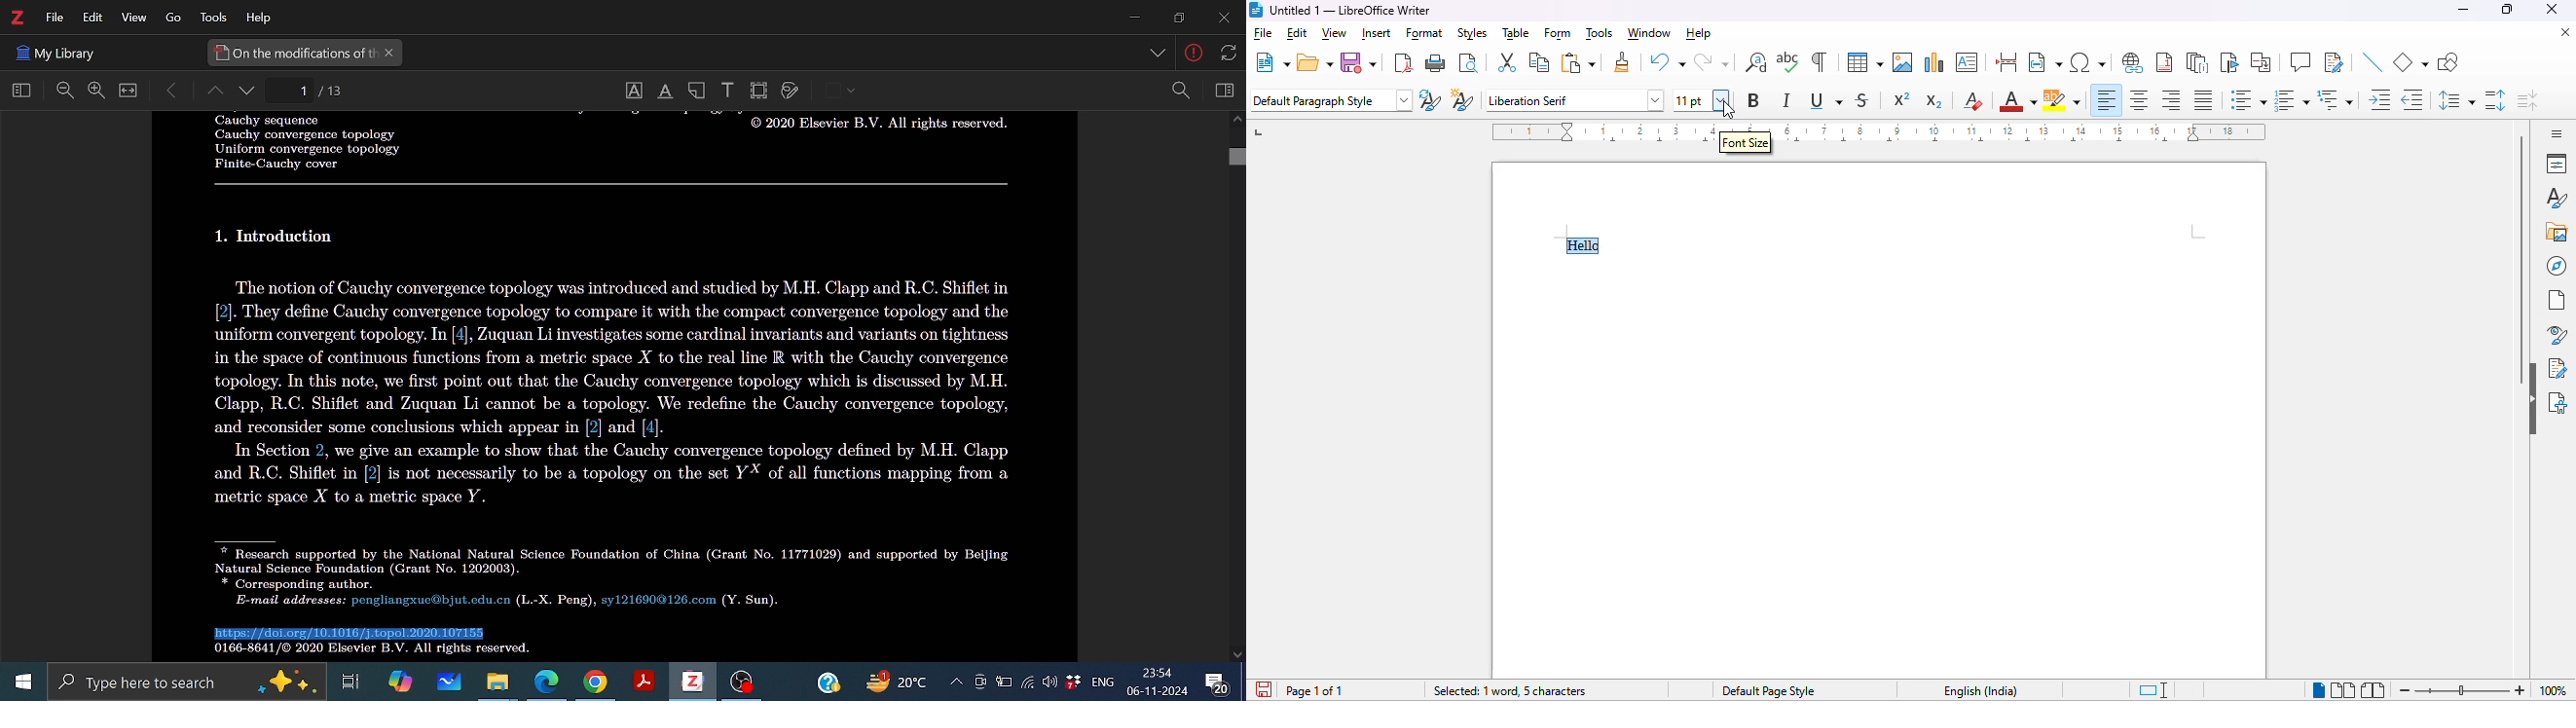  I want to click on toggle ordered list, so click(2292, 99).